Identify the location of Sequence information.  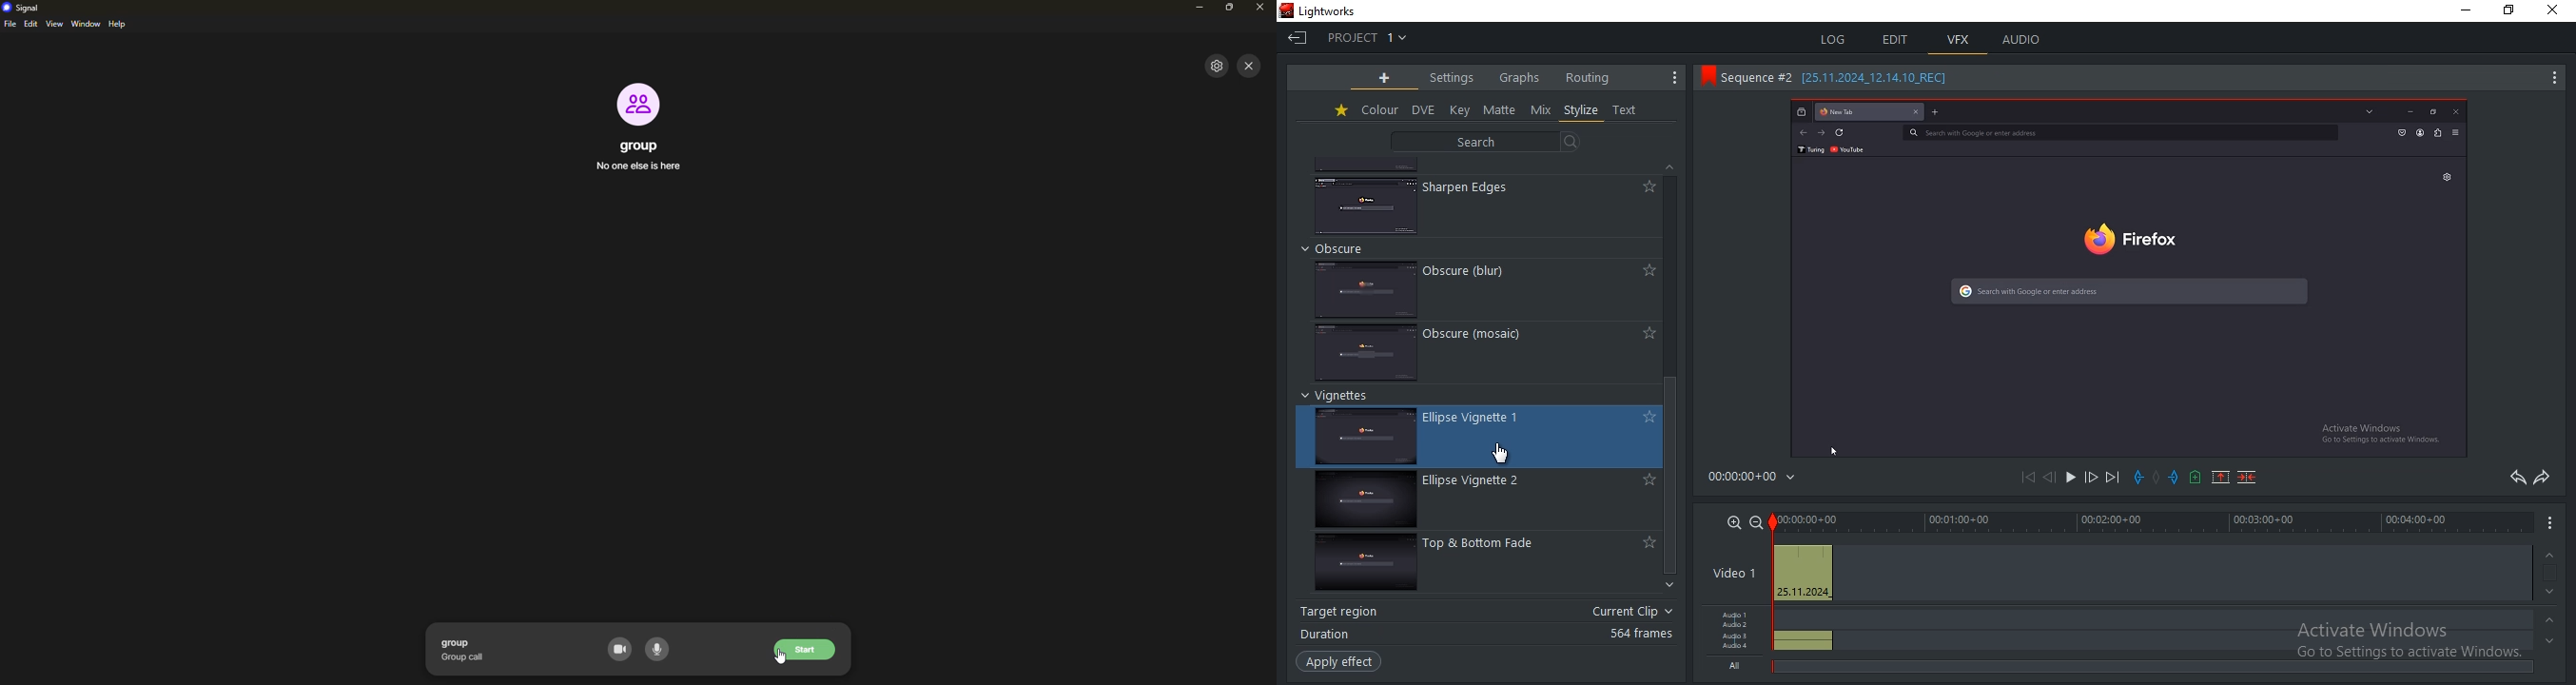
(1844, 79).